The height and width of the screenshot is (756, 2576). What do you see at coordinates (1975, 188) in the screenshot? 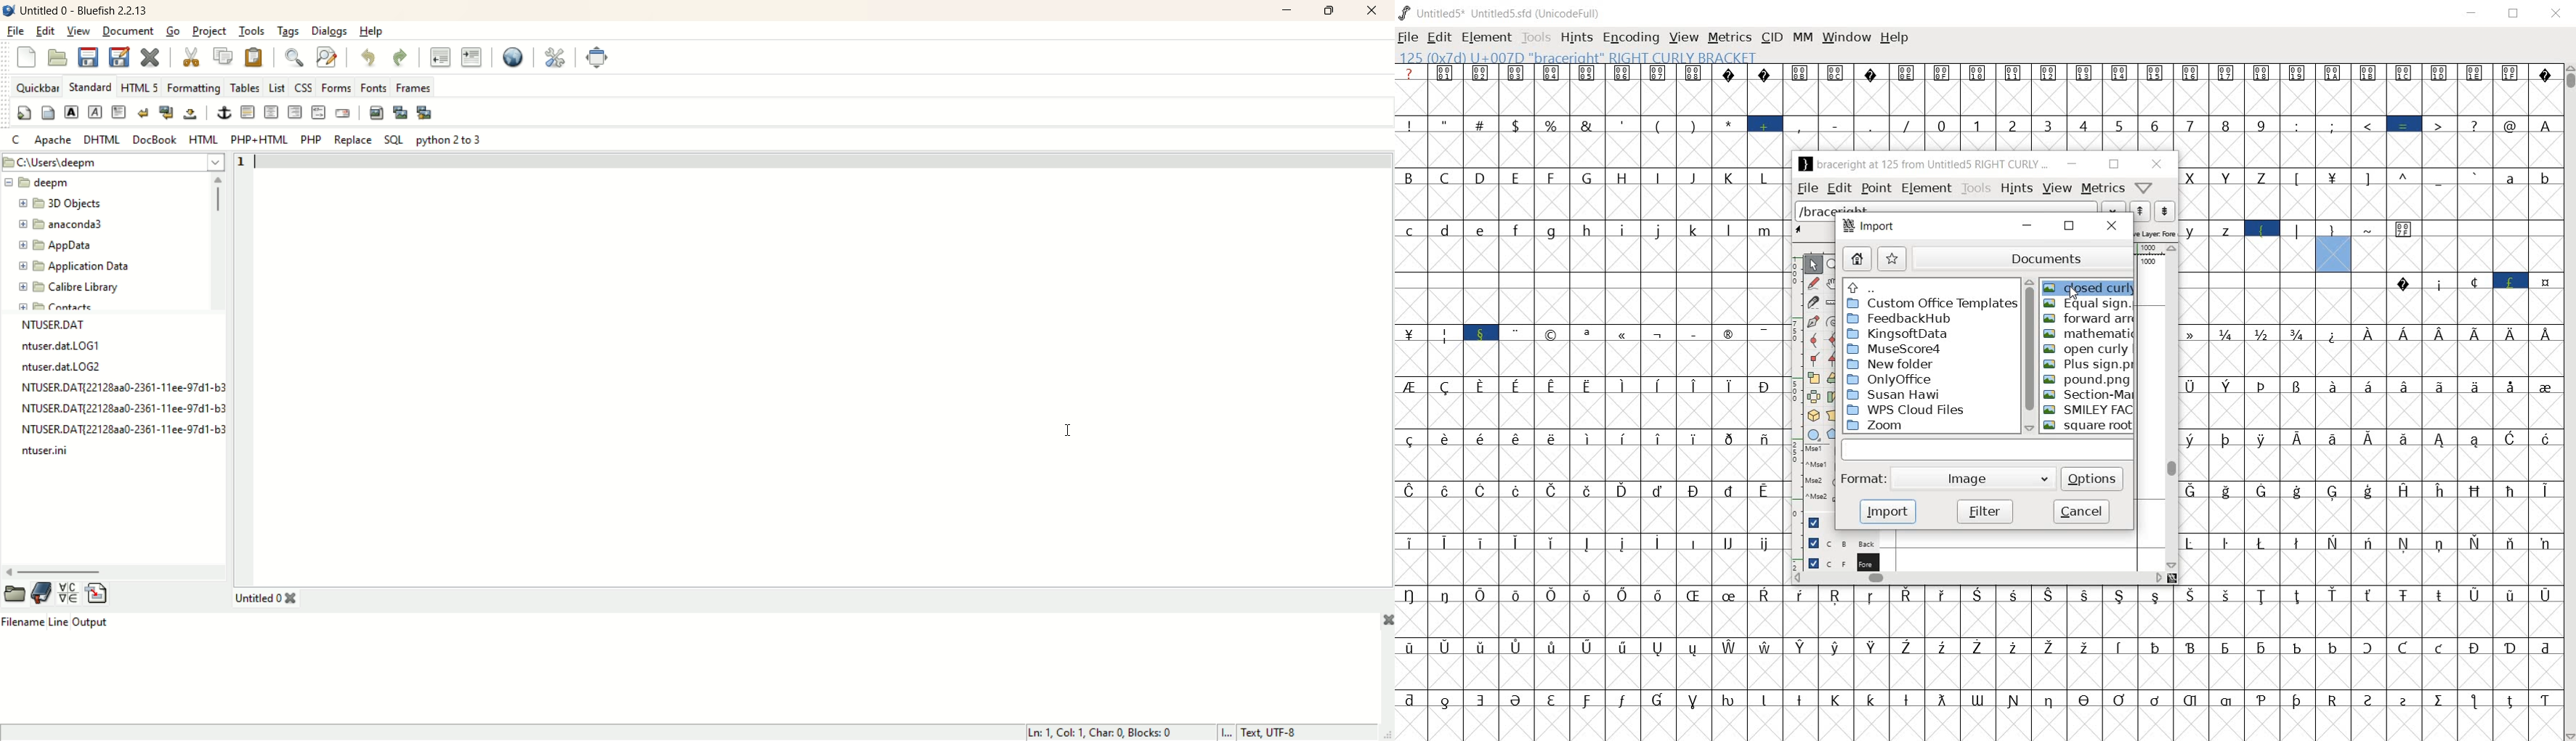
I see `tools` at bounding box center [1975, 188].